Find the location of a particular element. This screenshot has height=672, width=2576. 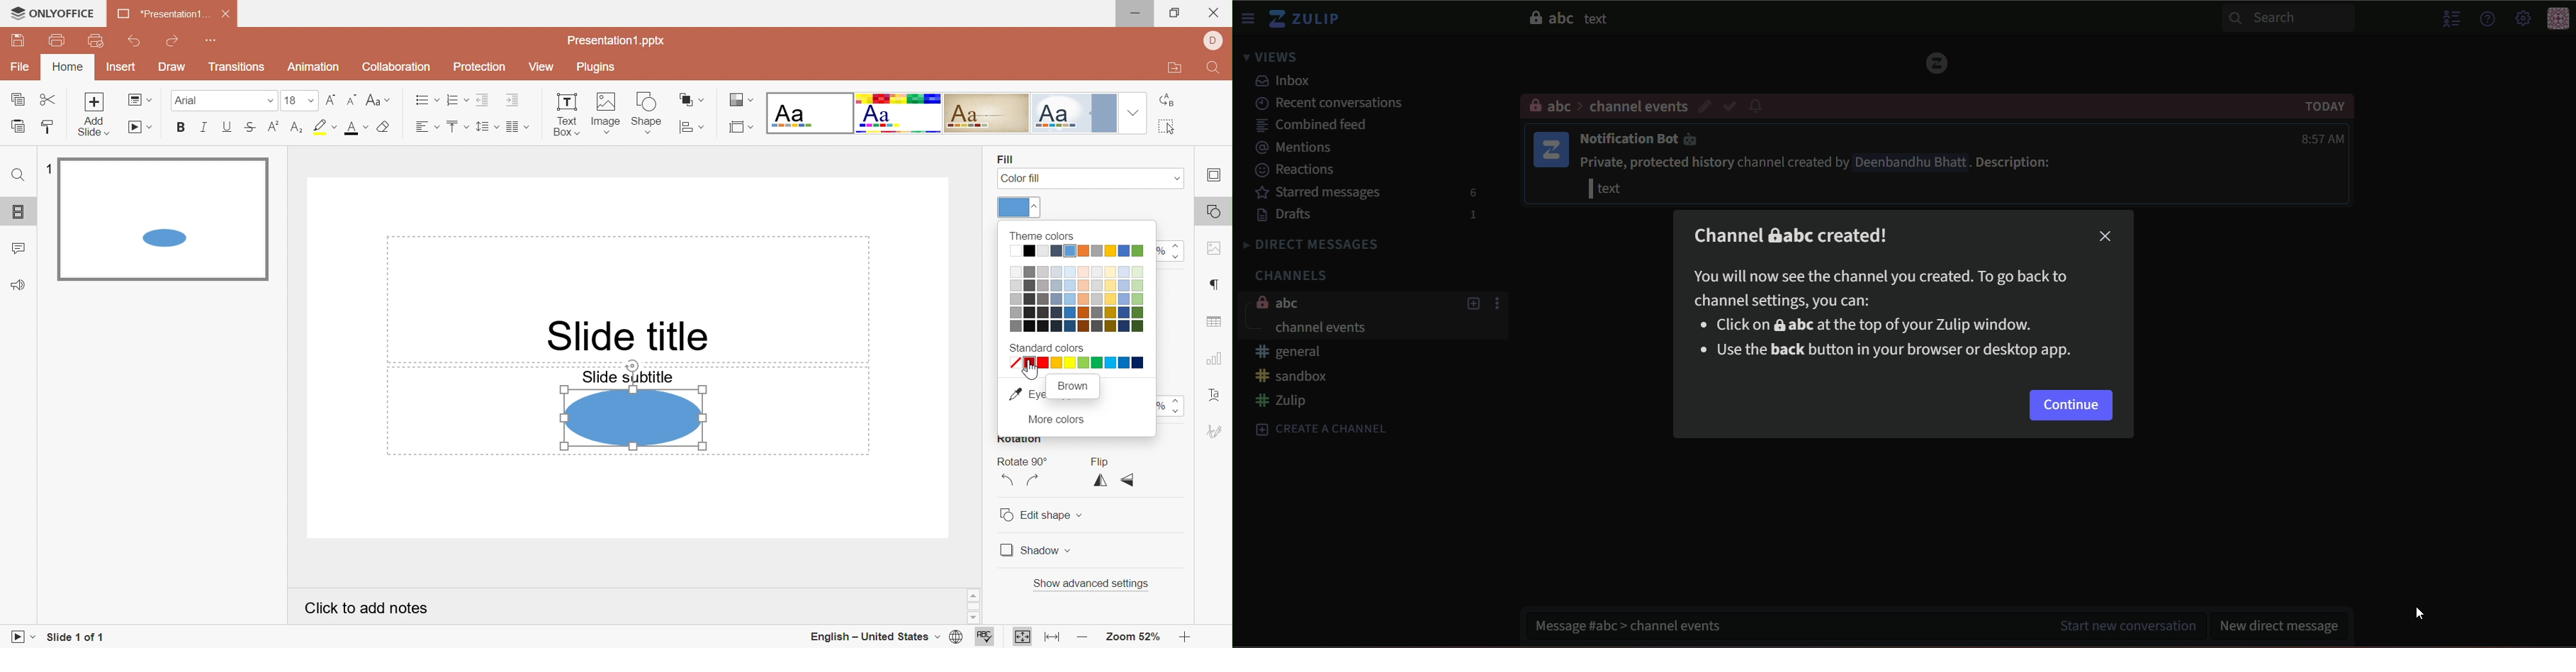

Shape is located at coordinates (632, 418).